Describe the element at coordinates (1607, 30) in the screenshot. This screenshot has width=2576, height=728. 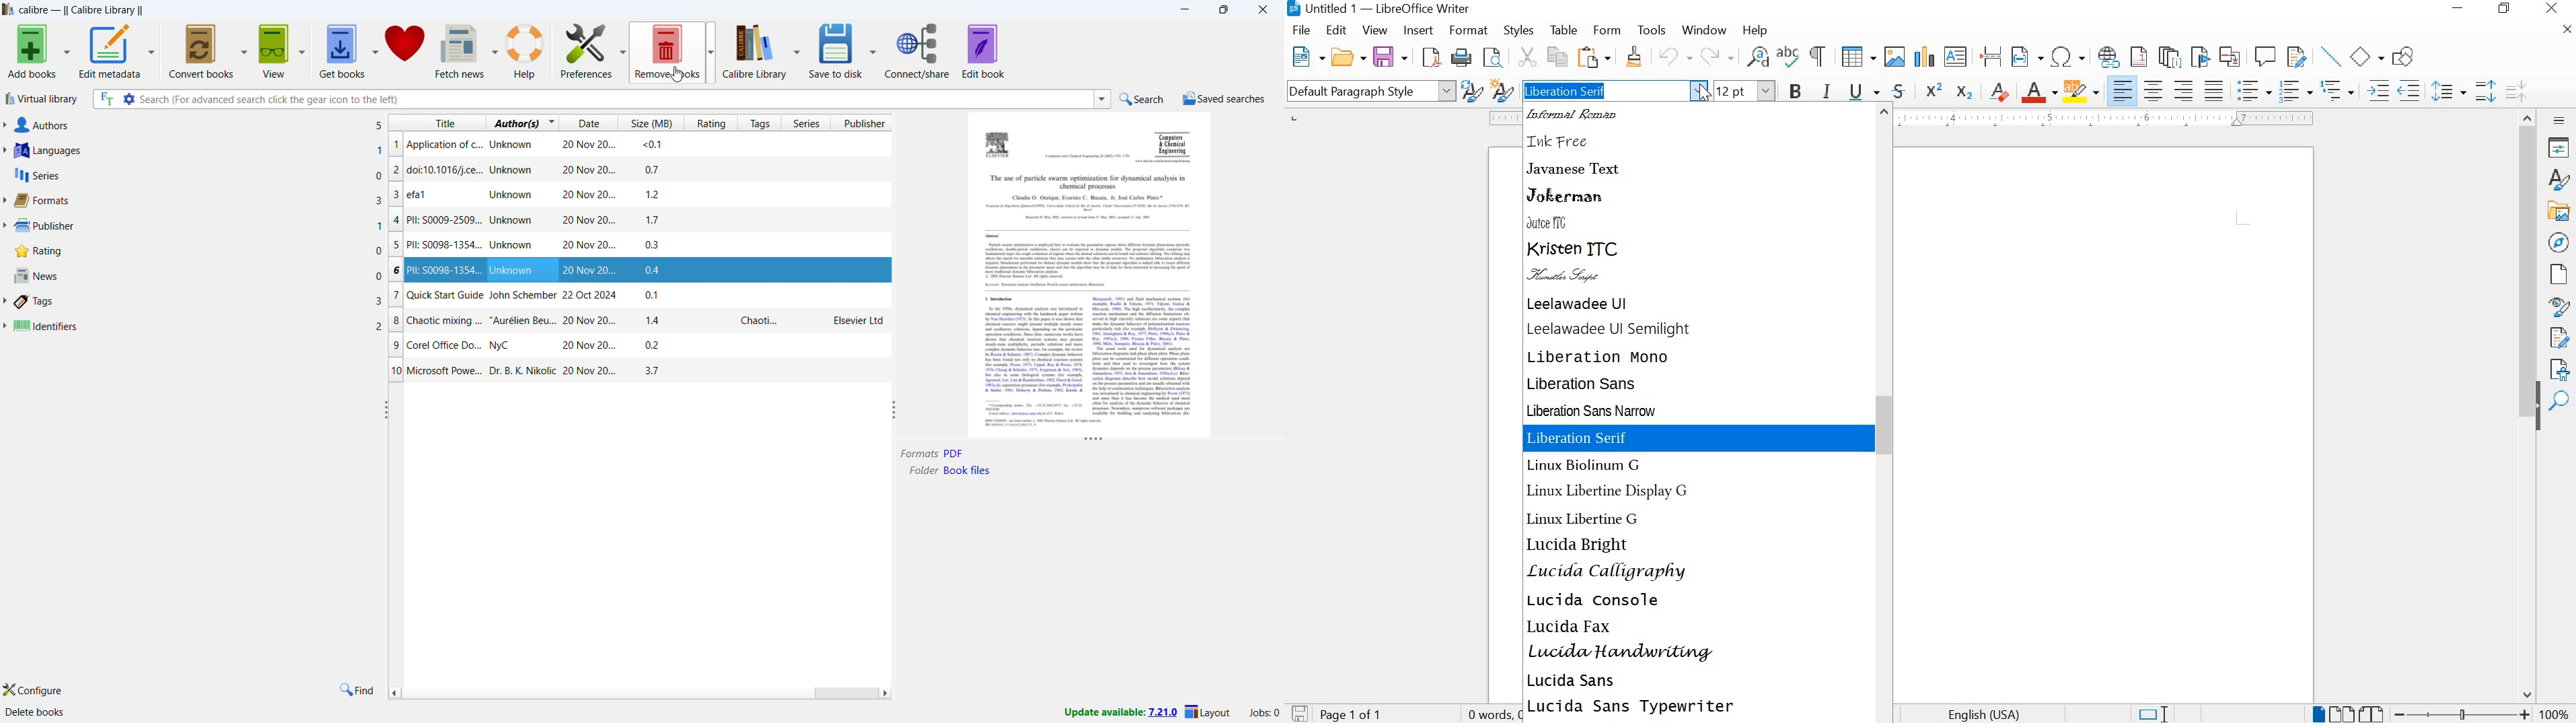
I see `FORM` at that location.